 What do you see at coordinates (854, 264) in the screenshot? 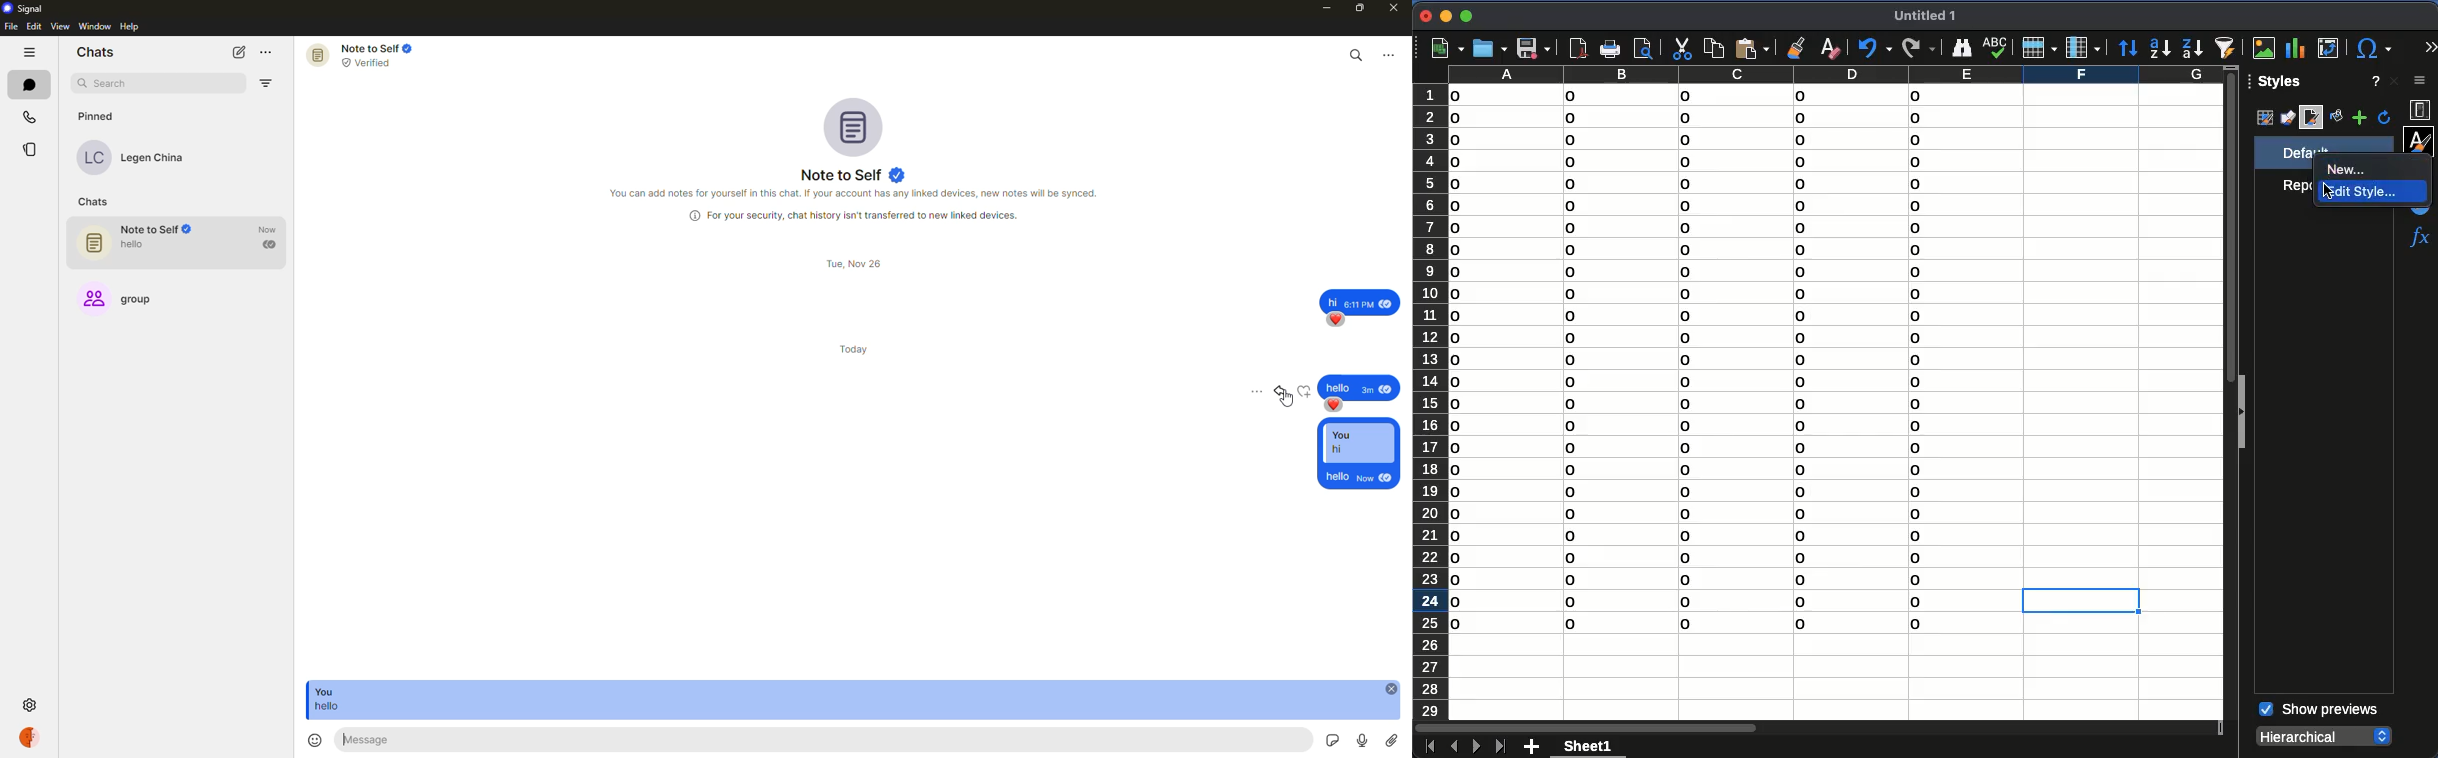
I see `day` at bounding box center [854, 264].